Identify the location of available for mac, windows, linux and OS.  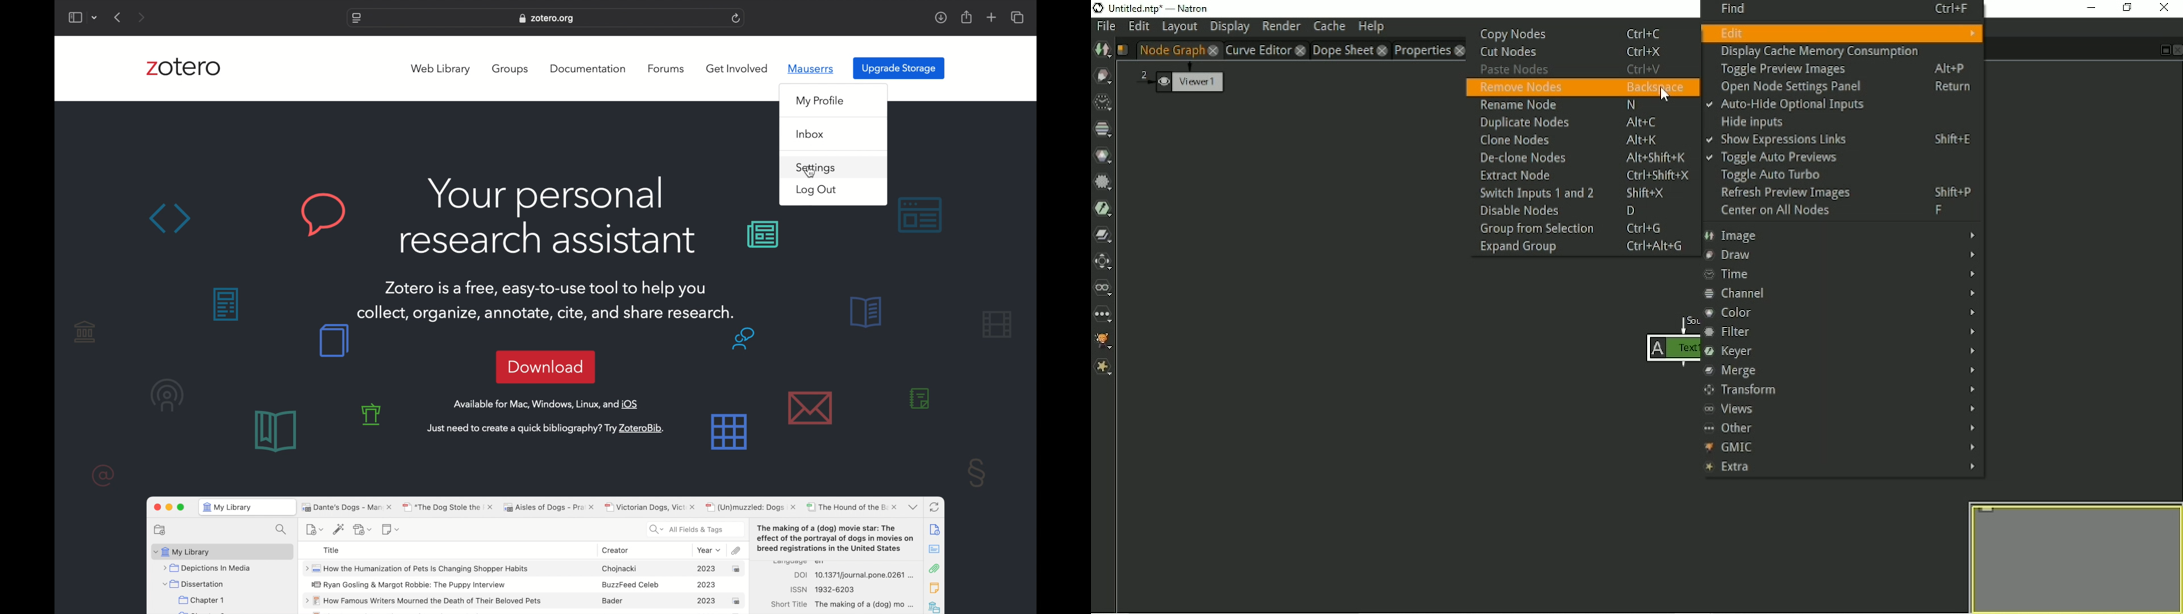
(547, 404).